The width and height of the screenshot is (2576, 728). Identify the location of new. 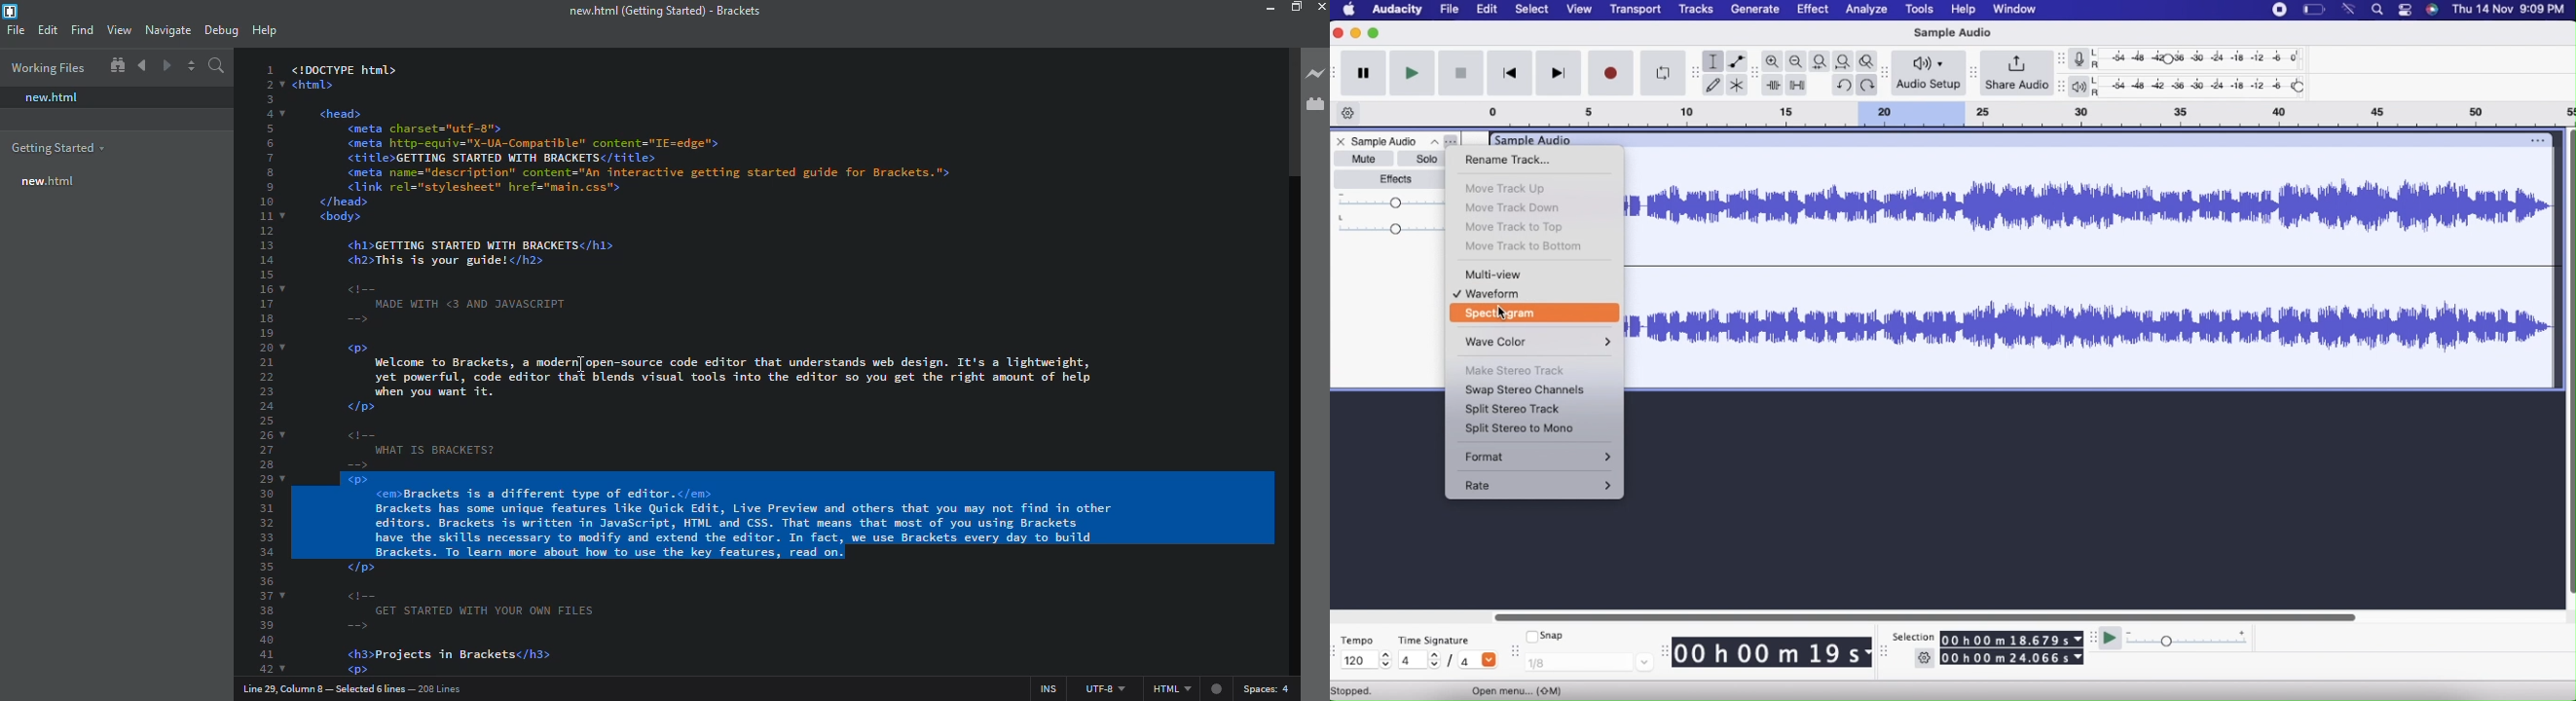
(55, 97).